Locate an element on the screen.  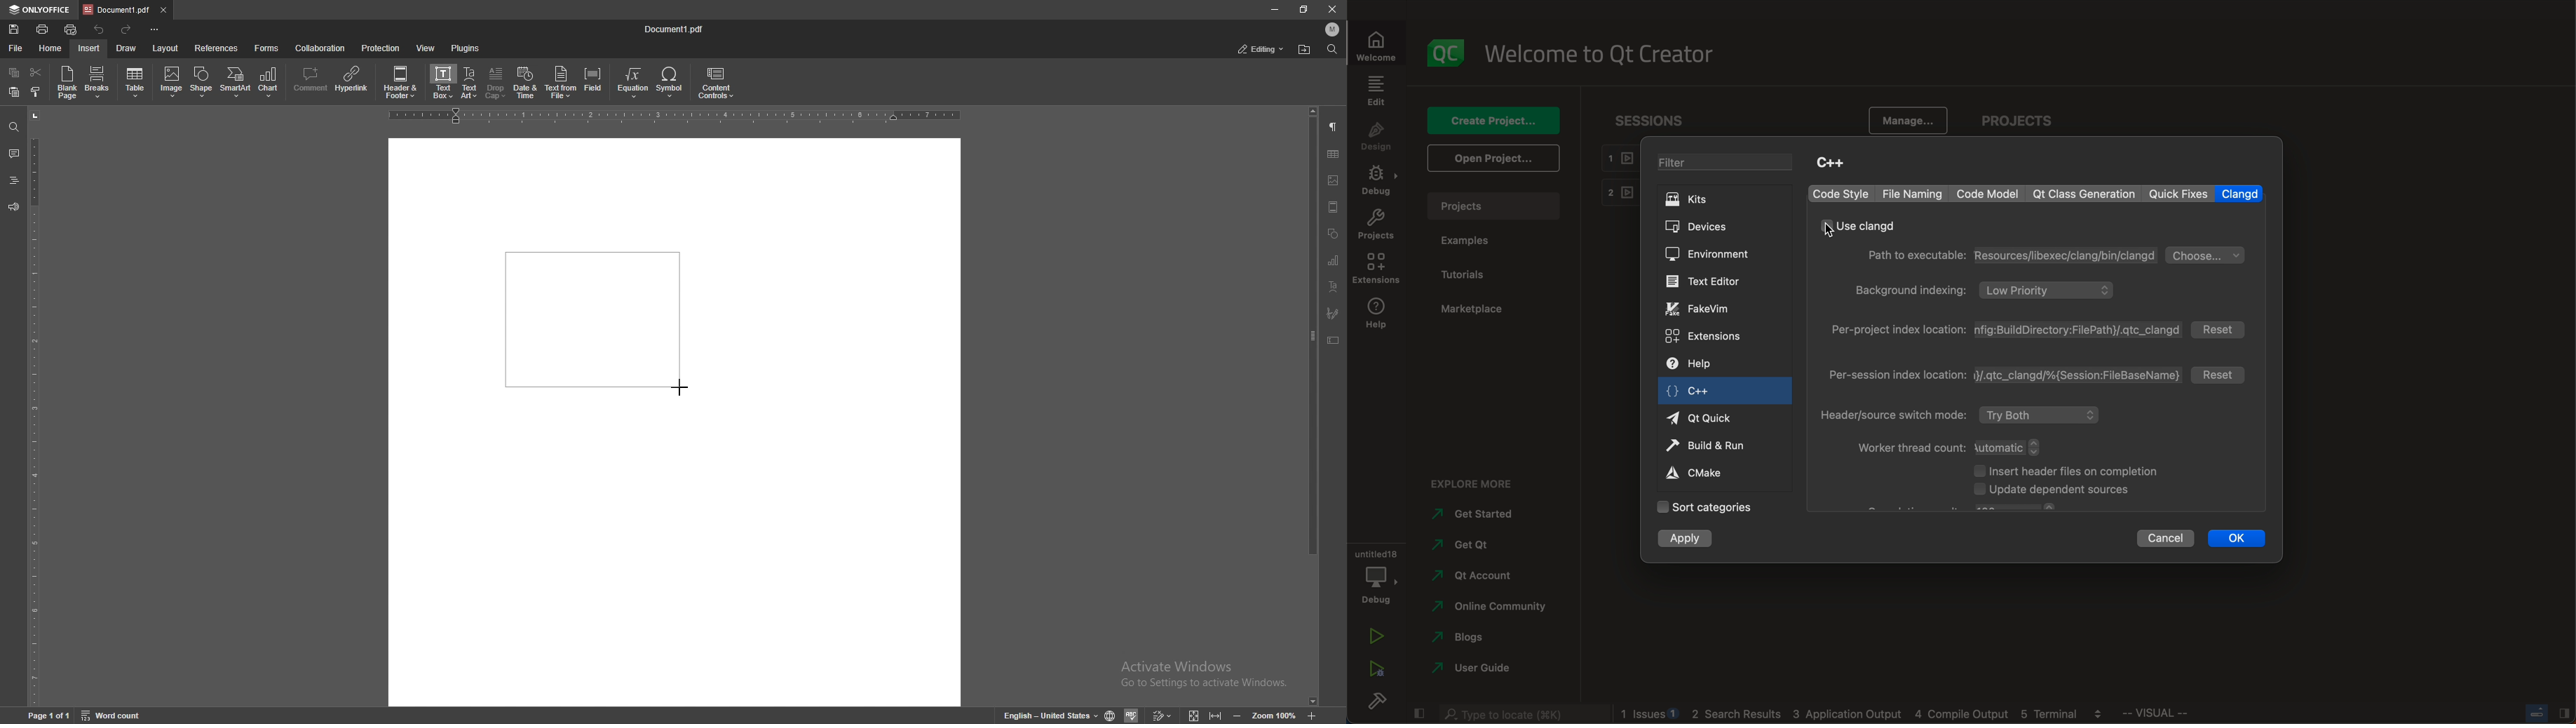
reset is located at coordinates (2218, 374).